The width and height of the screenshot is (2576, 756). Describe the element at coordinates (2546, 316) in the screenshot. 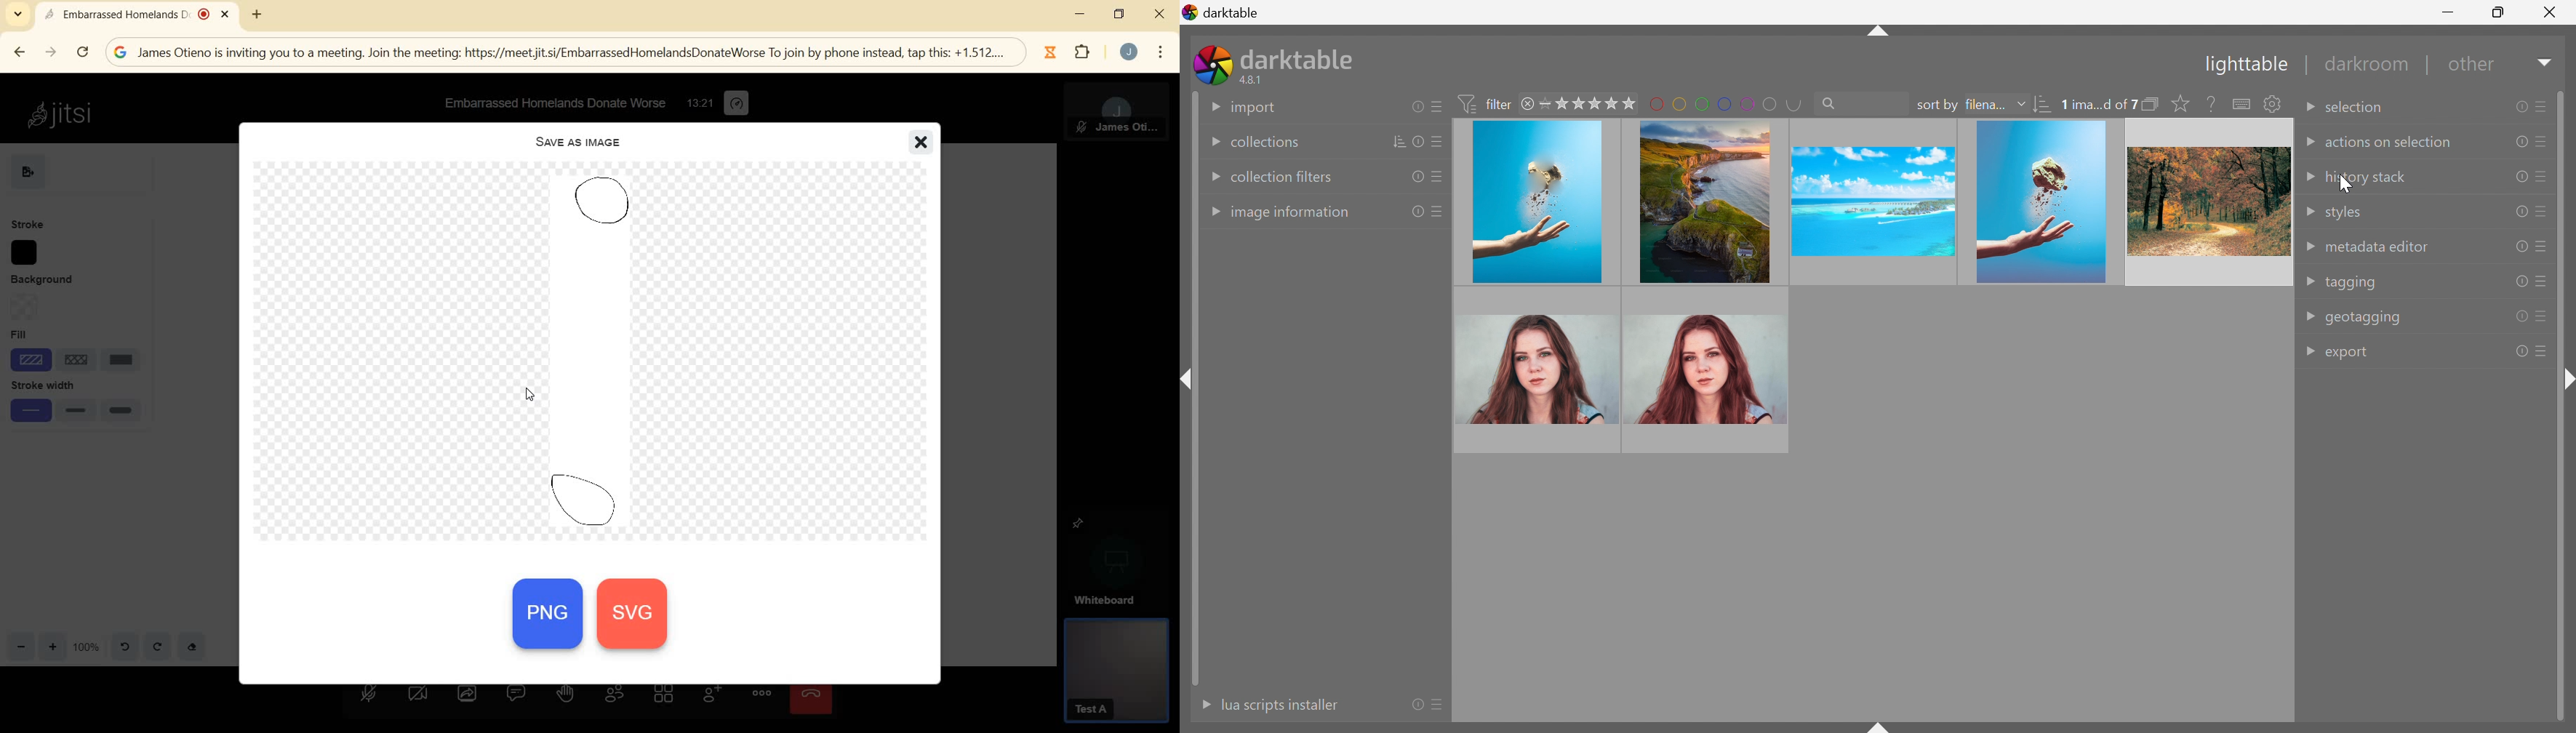

I see `presets` at that location.